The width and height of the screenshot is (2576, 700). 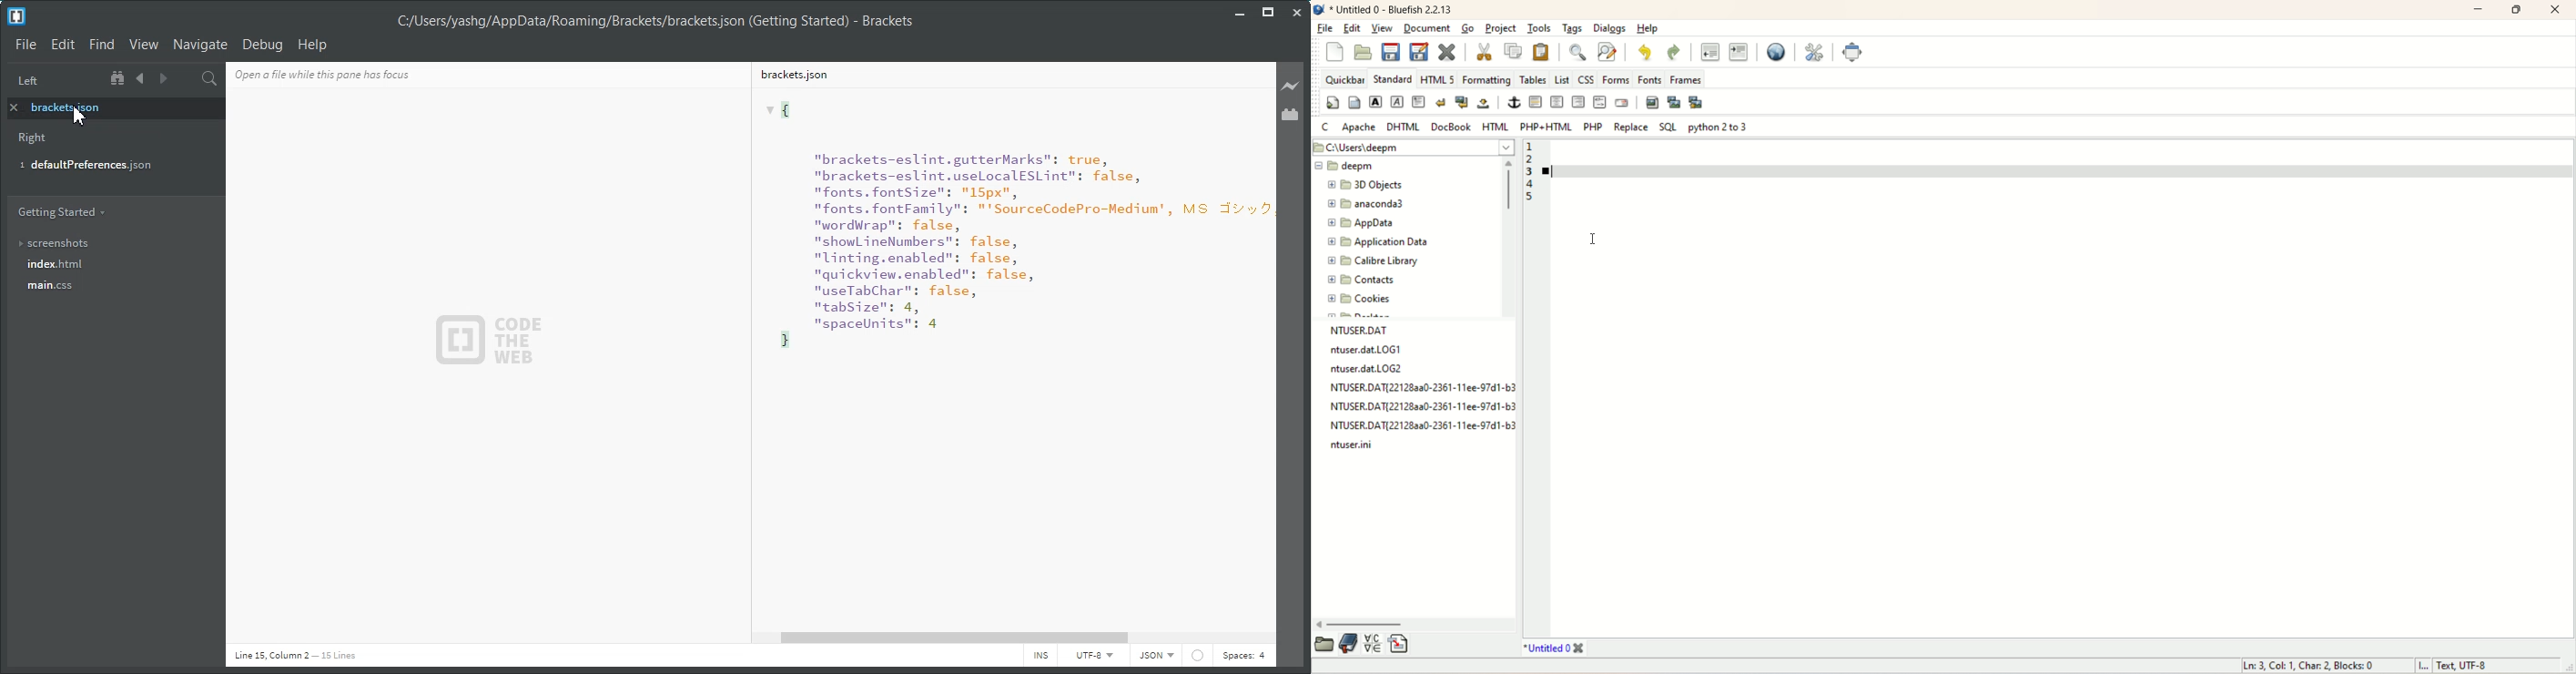 I want to click on File, so click(x=25, y=44).